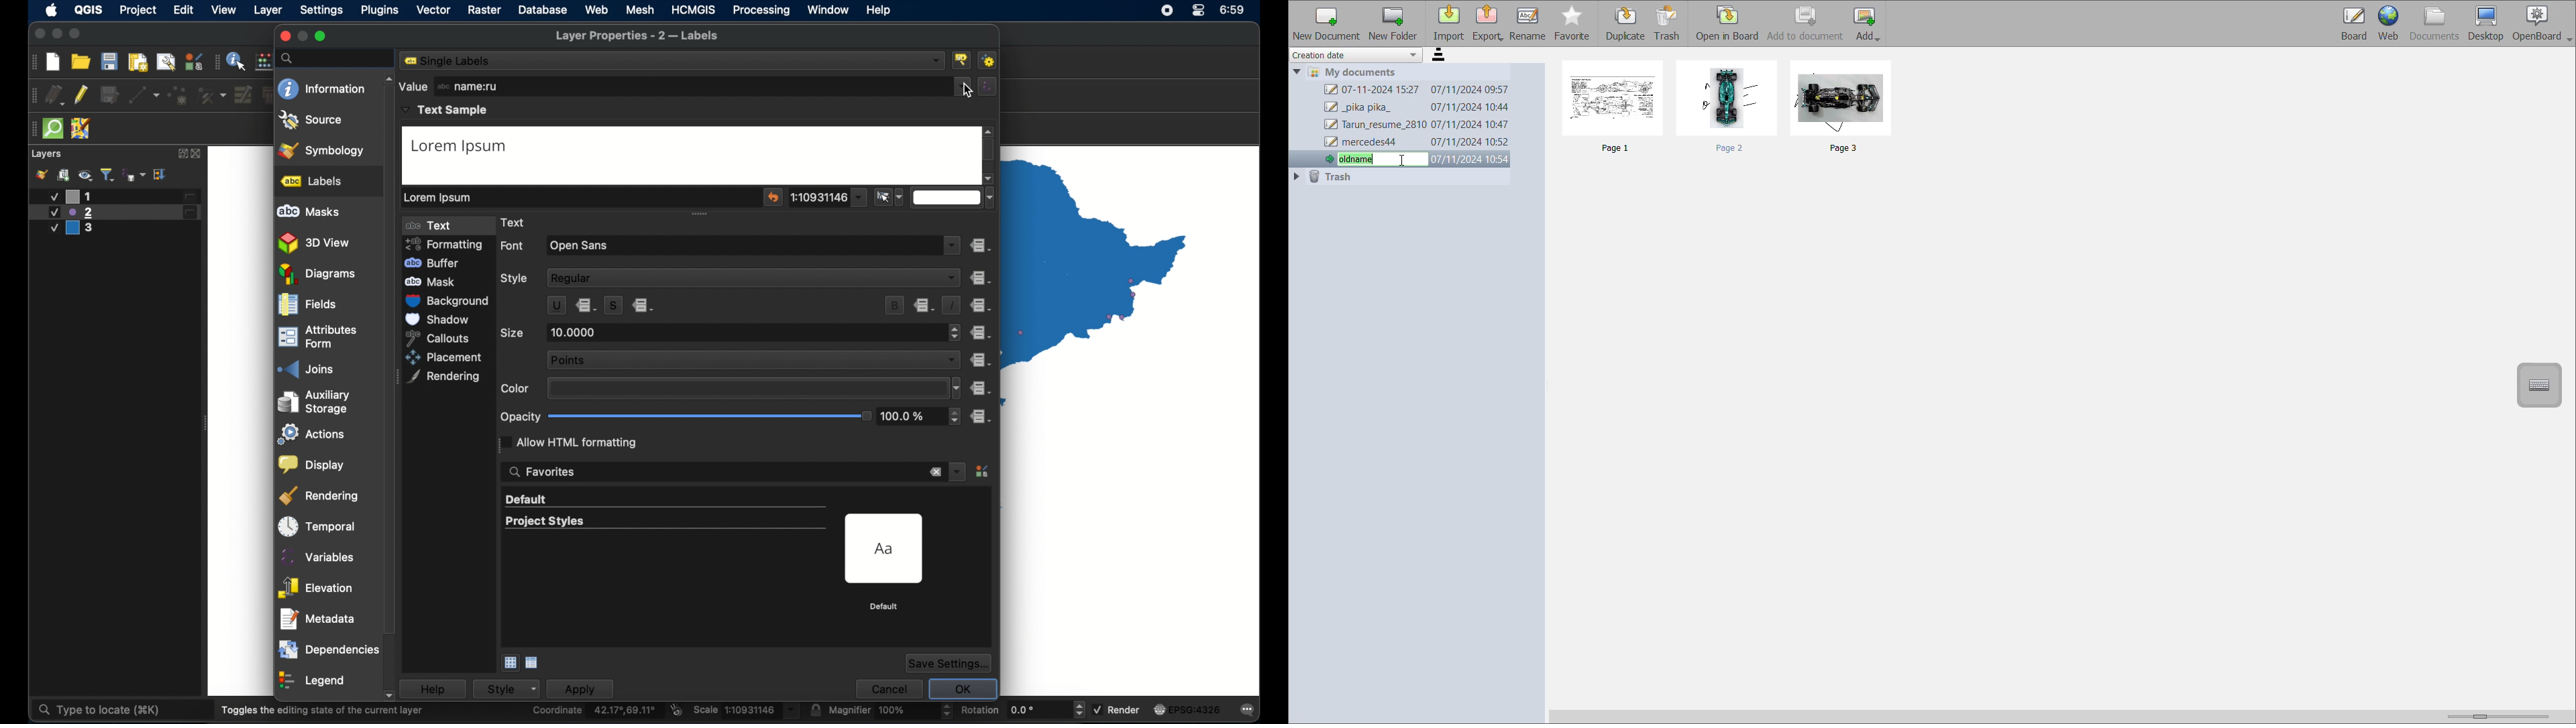 This screenshot has height=728, width=2576. Describe the element at coordinates (936, 71) in the screenshot. I see `cursor` at that location.